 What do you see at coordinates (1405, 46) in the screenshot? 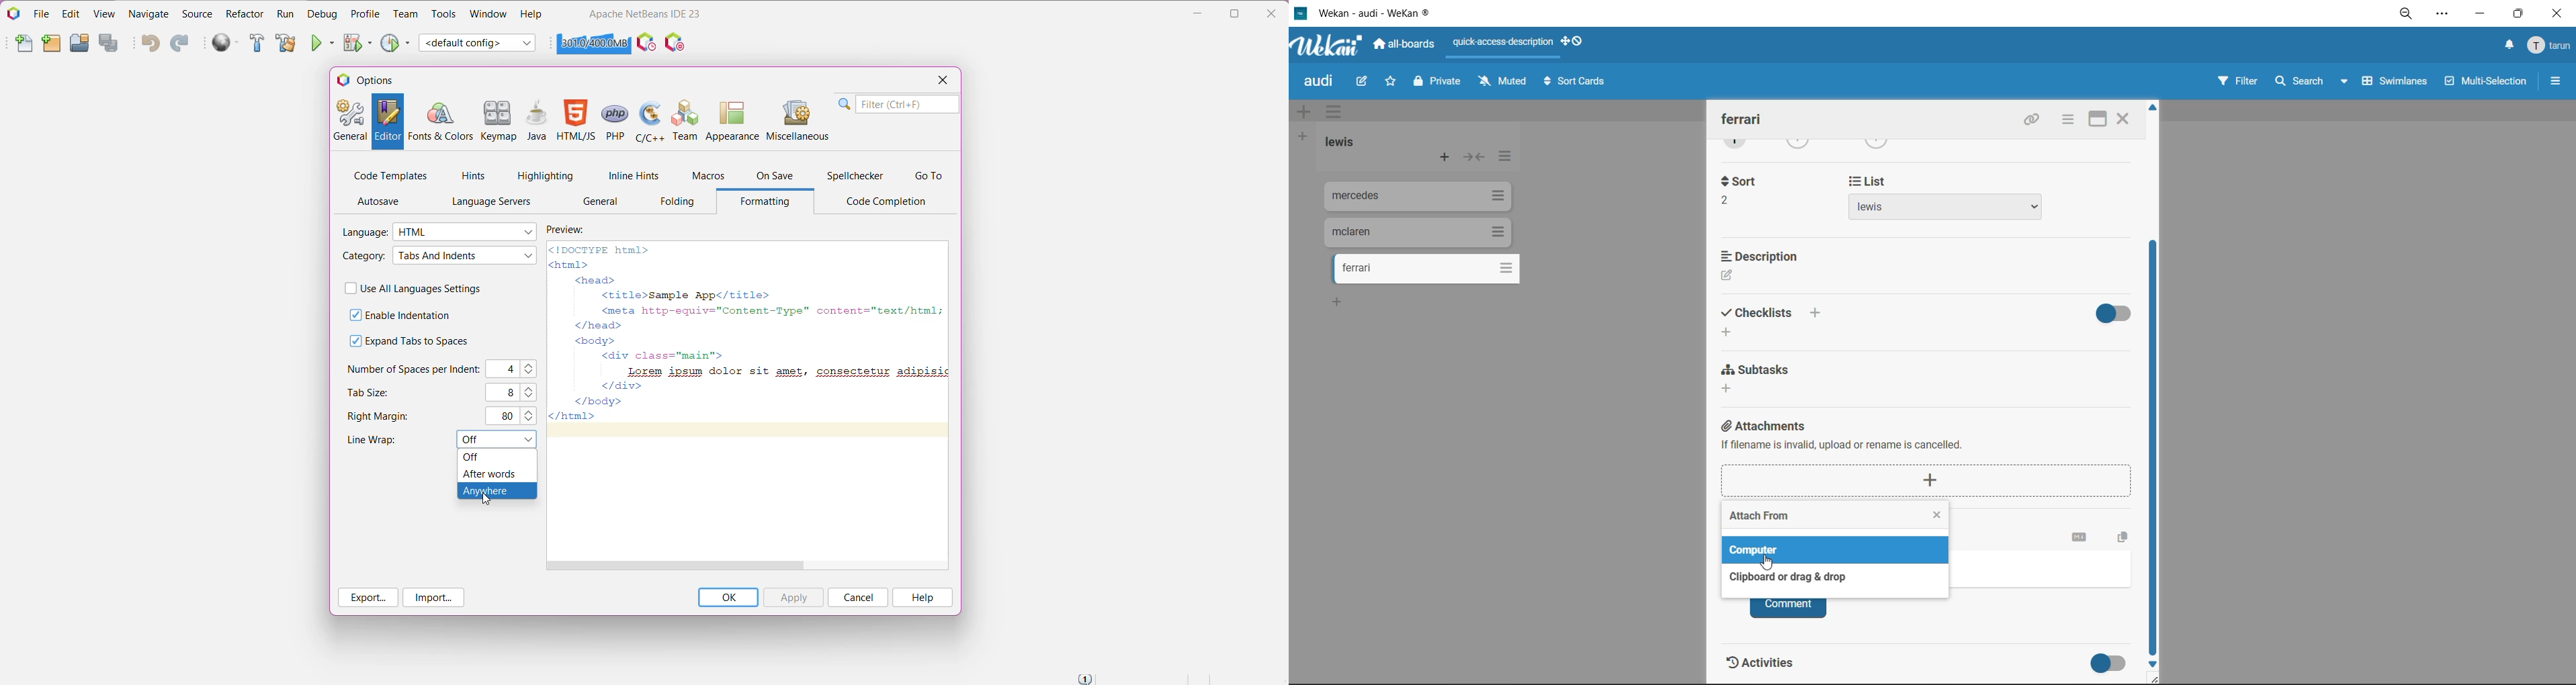
I see `all boards` at bounding box center [1405, 46].